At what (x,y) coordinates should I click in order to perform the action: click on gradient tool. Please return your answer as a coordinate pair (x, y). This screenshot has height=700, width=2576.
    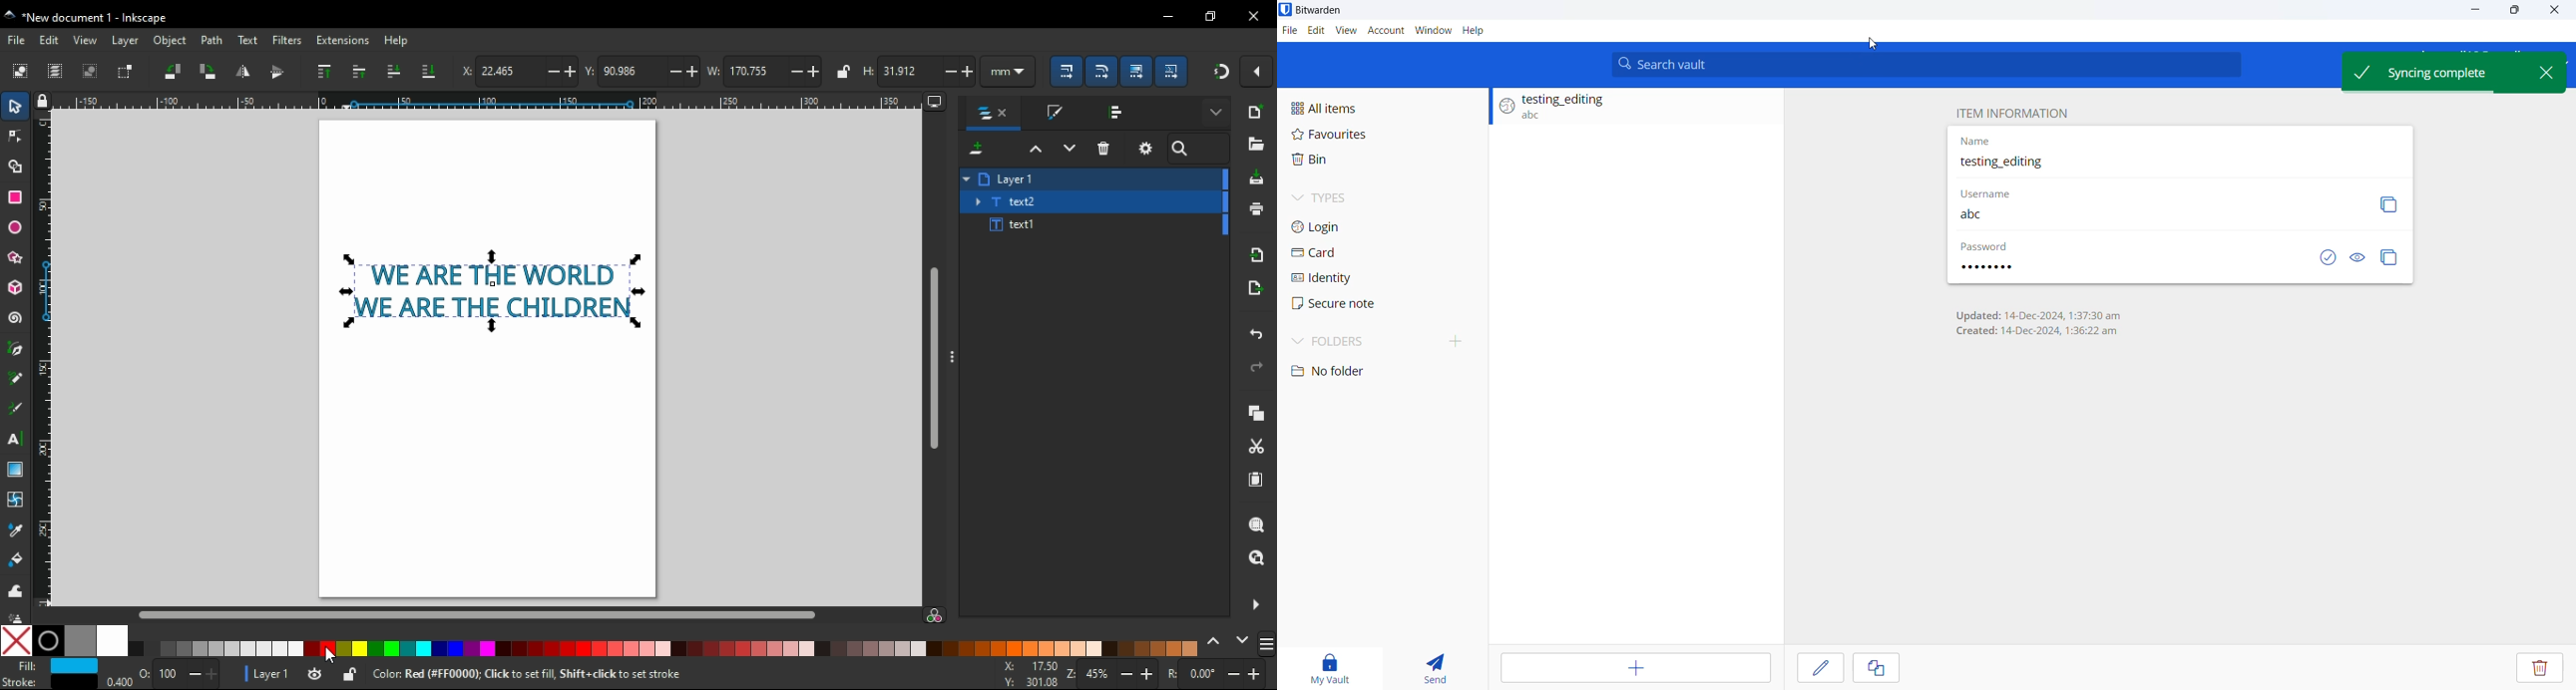
    Looking at the image, I should click on (14, 470).